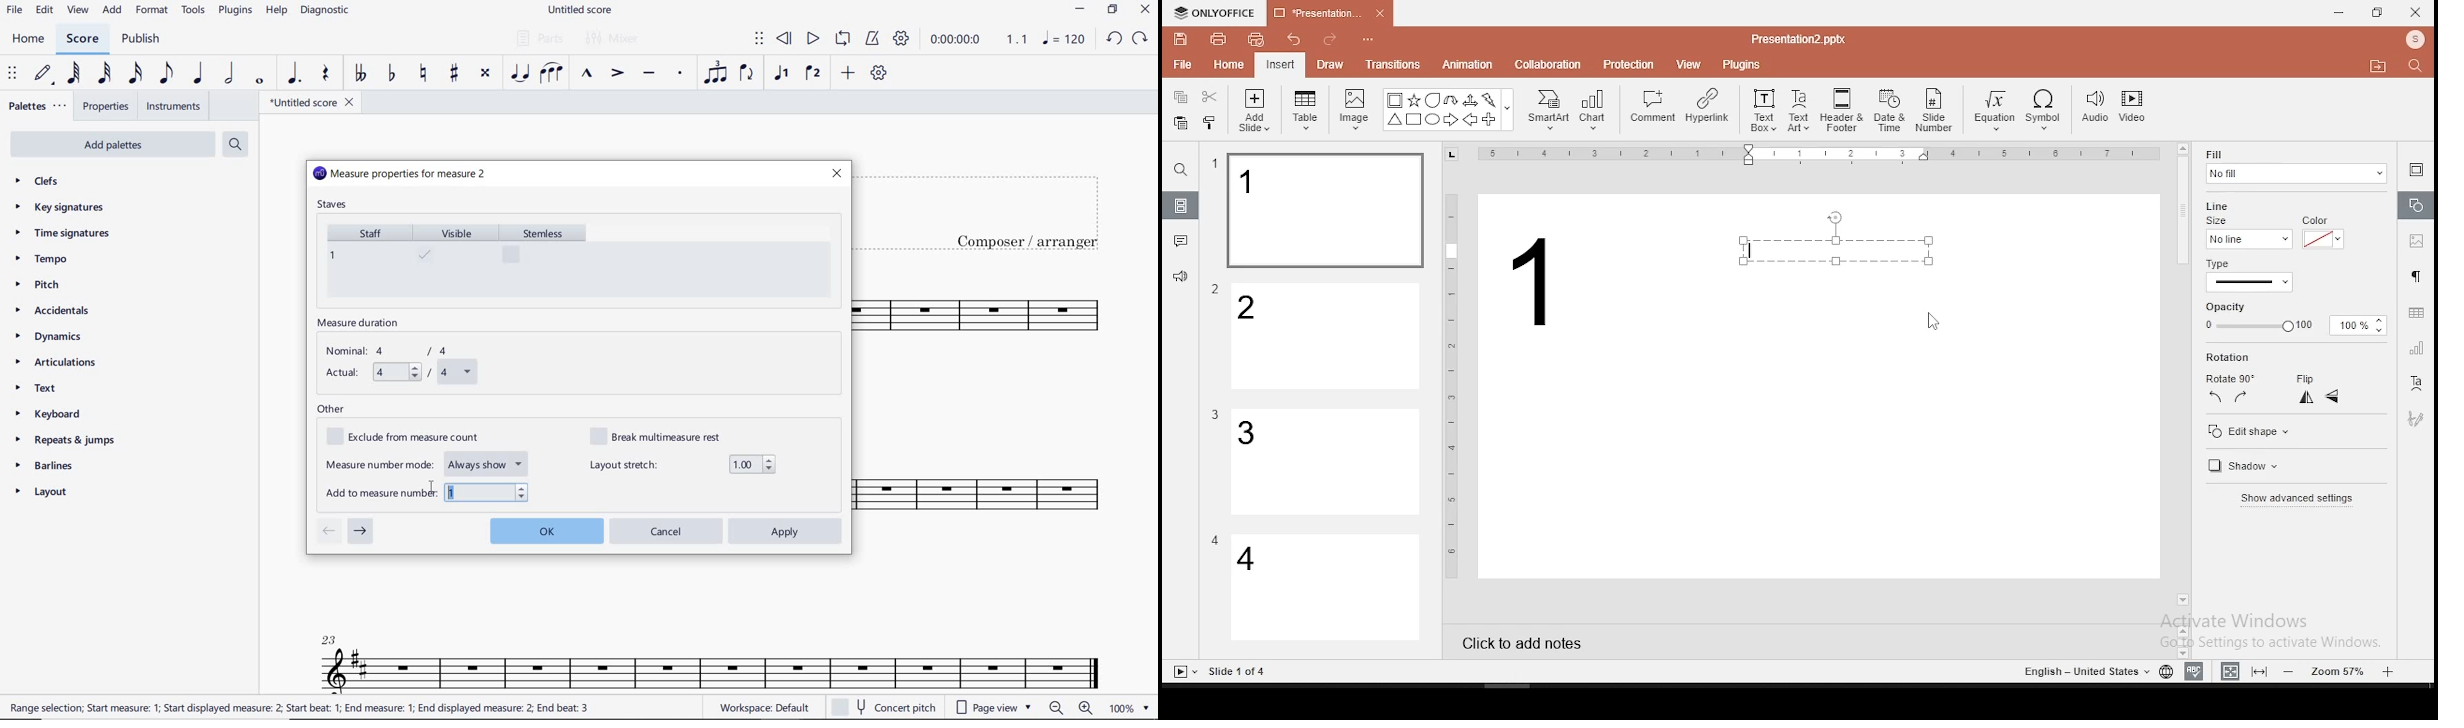 The height and width of the screenshot is (728, 2464). What do you see at coordinates (1113, 11) in the screenshot?
I see `RESTORE DOWN` at bounding box center [1113, 11].